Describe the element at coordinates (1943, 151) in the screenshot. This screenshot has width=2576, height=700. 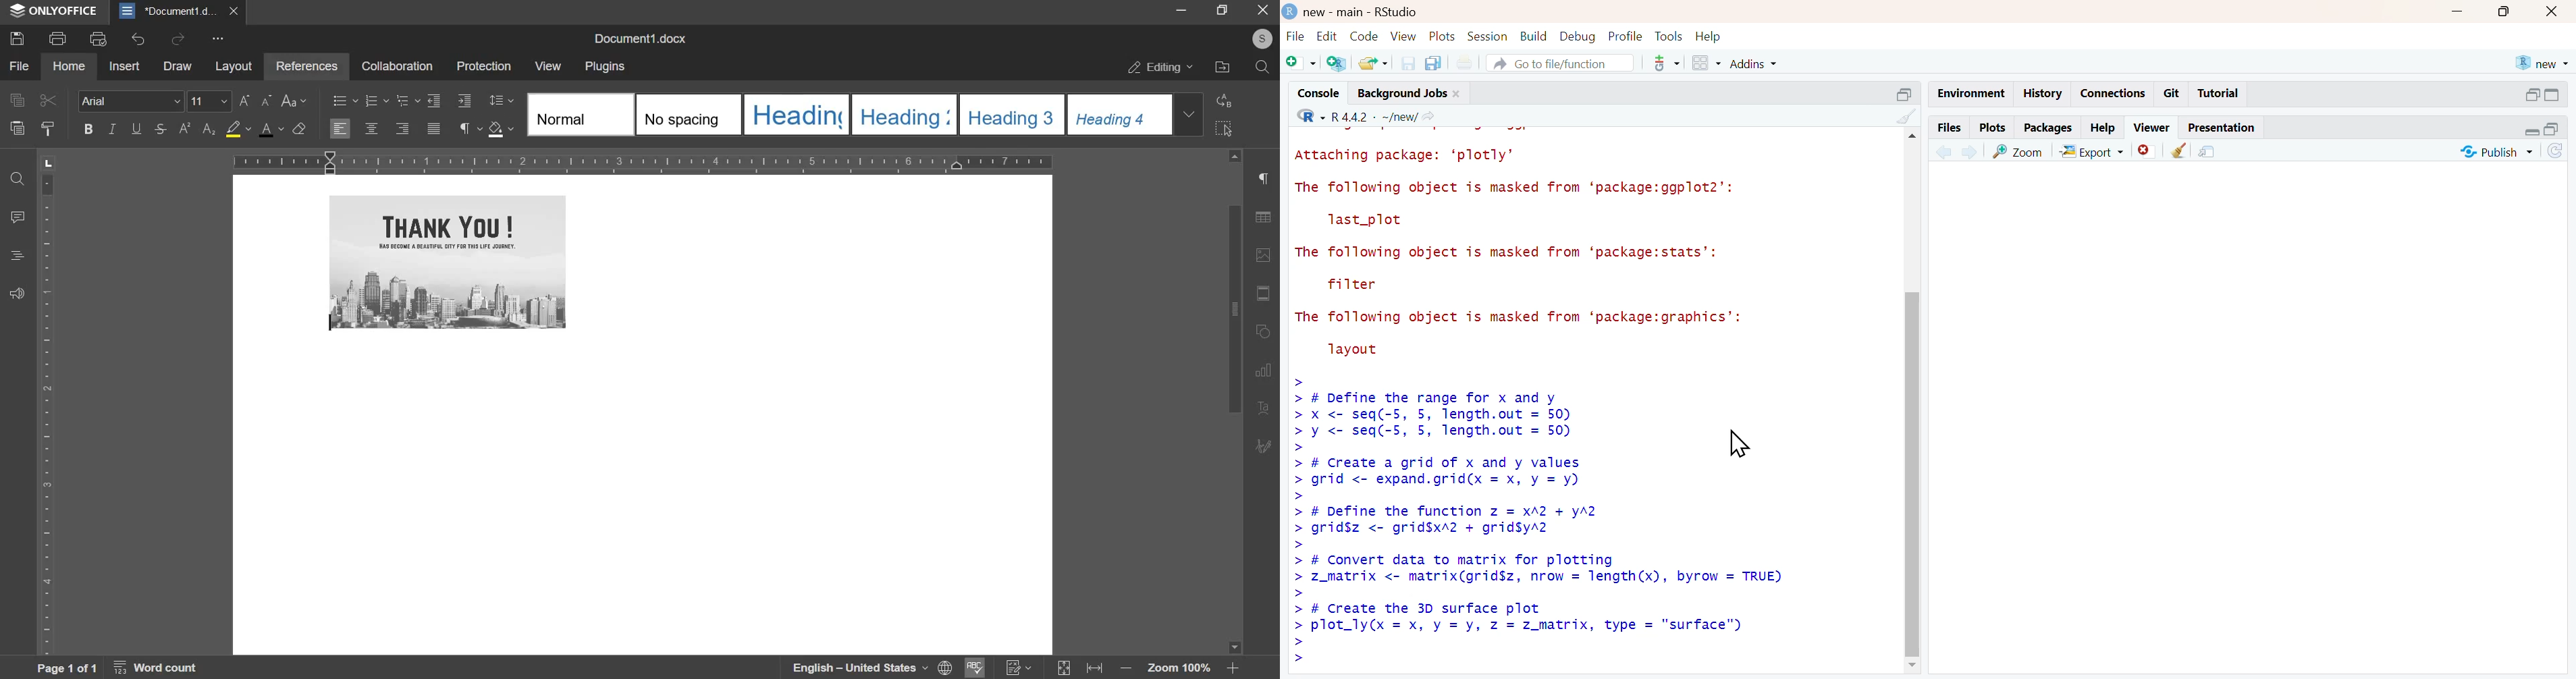
I see `previous plot` at that location.